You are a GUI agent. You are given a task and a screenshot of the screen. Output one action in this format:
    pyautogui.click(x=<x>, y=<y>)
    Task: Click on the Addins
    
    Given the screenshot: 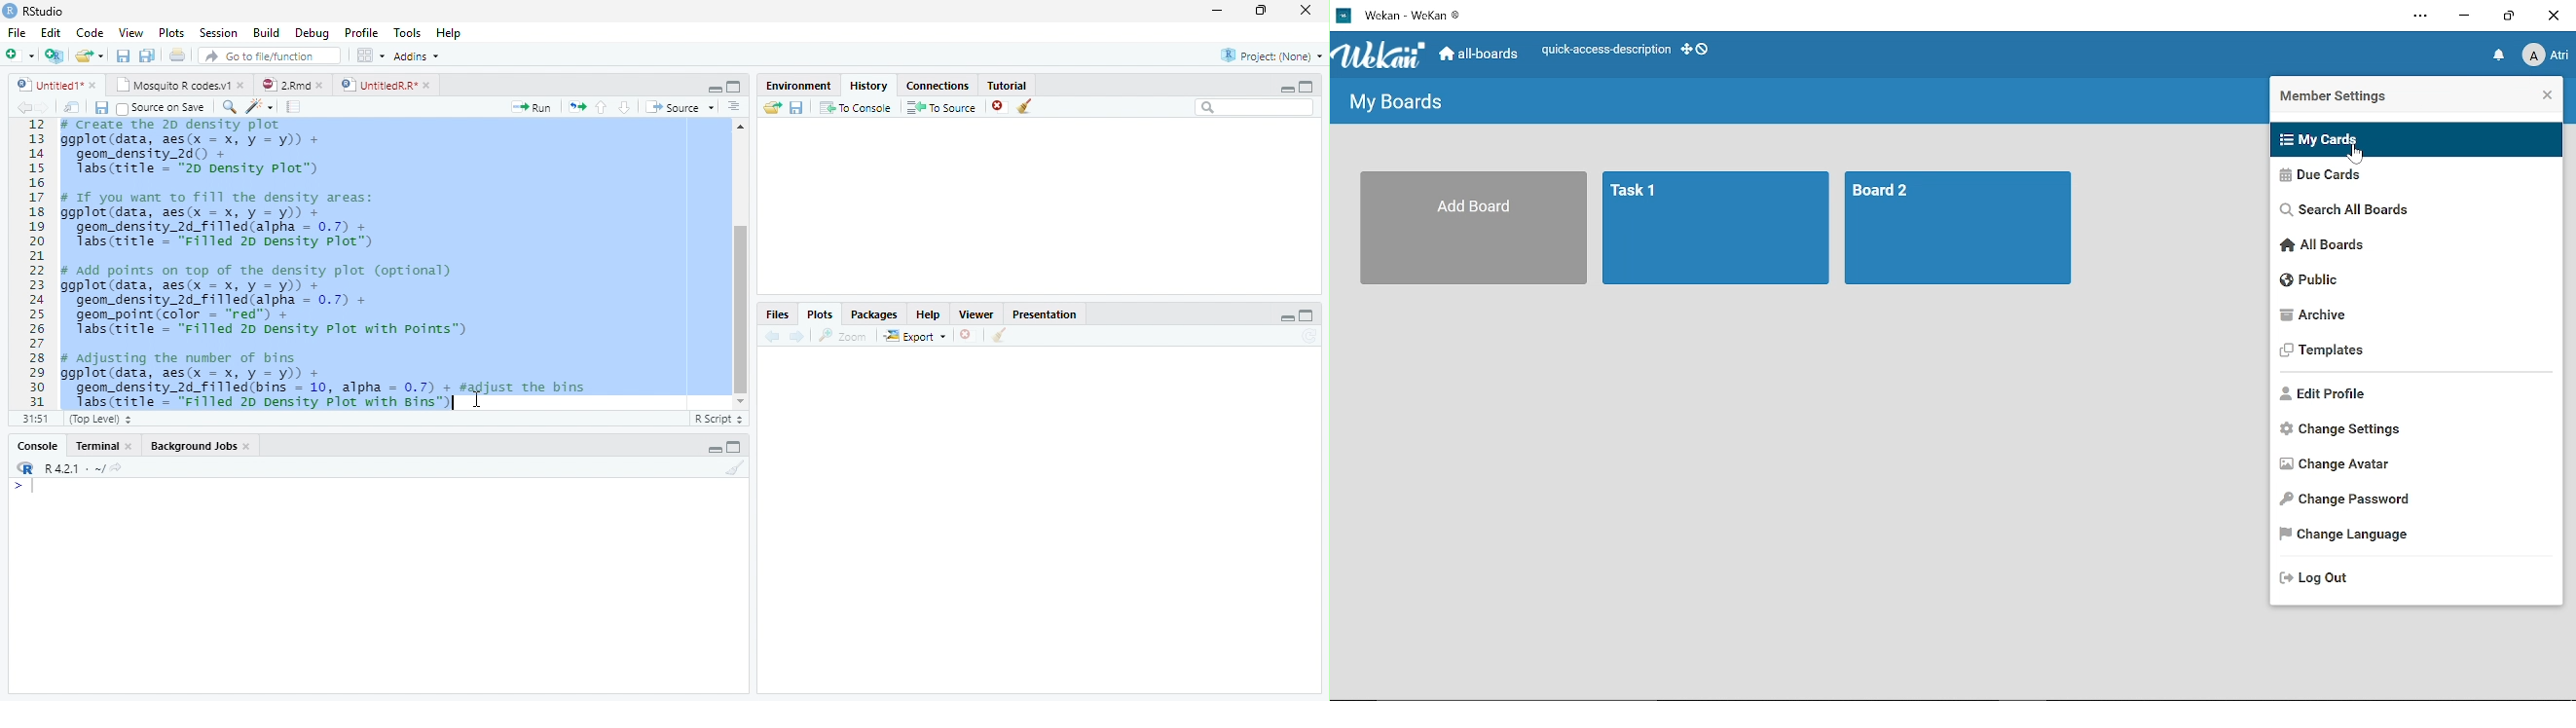 What is the action you would take?
    pyautogui.click(x=416, y=55)
    